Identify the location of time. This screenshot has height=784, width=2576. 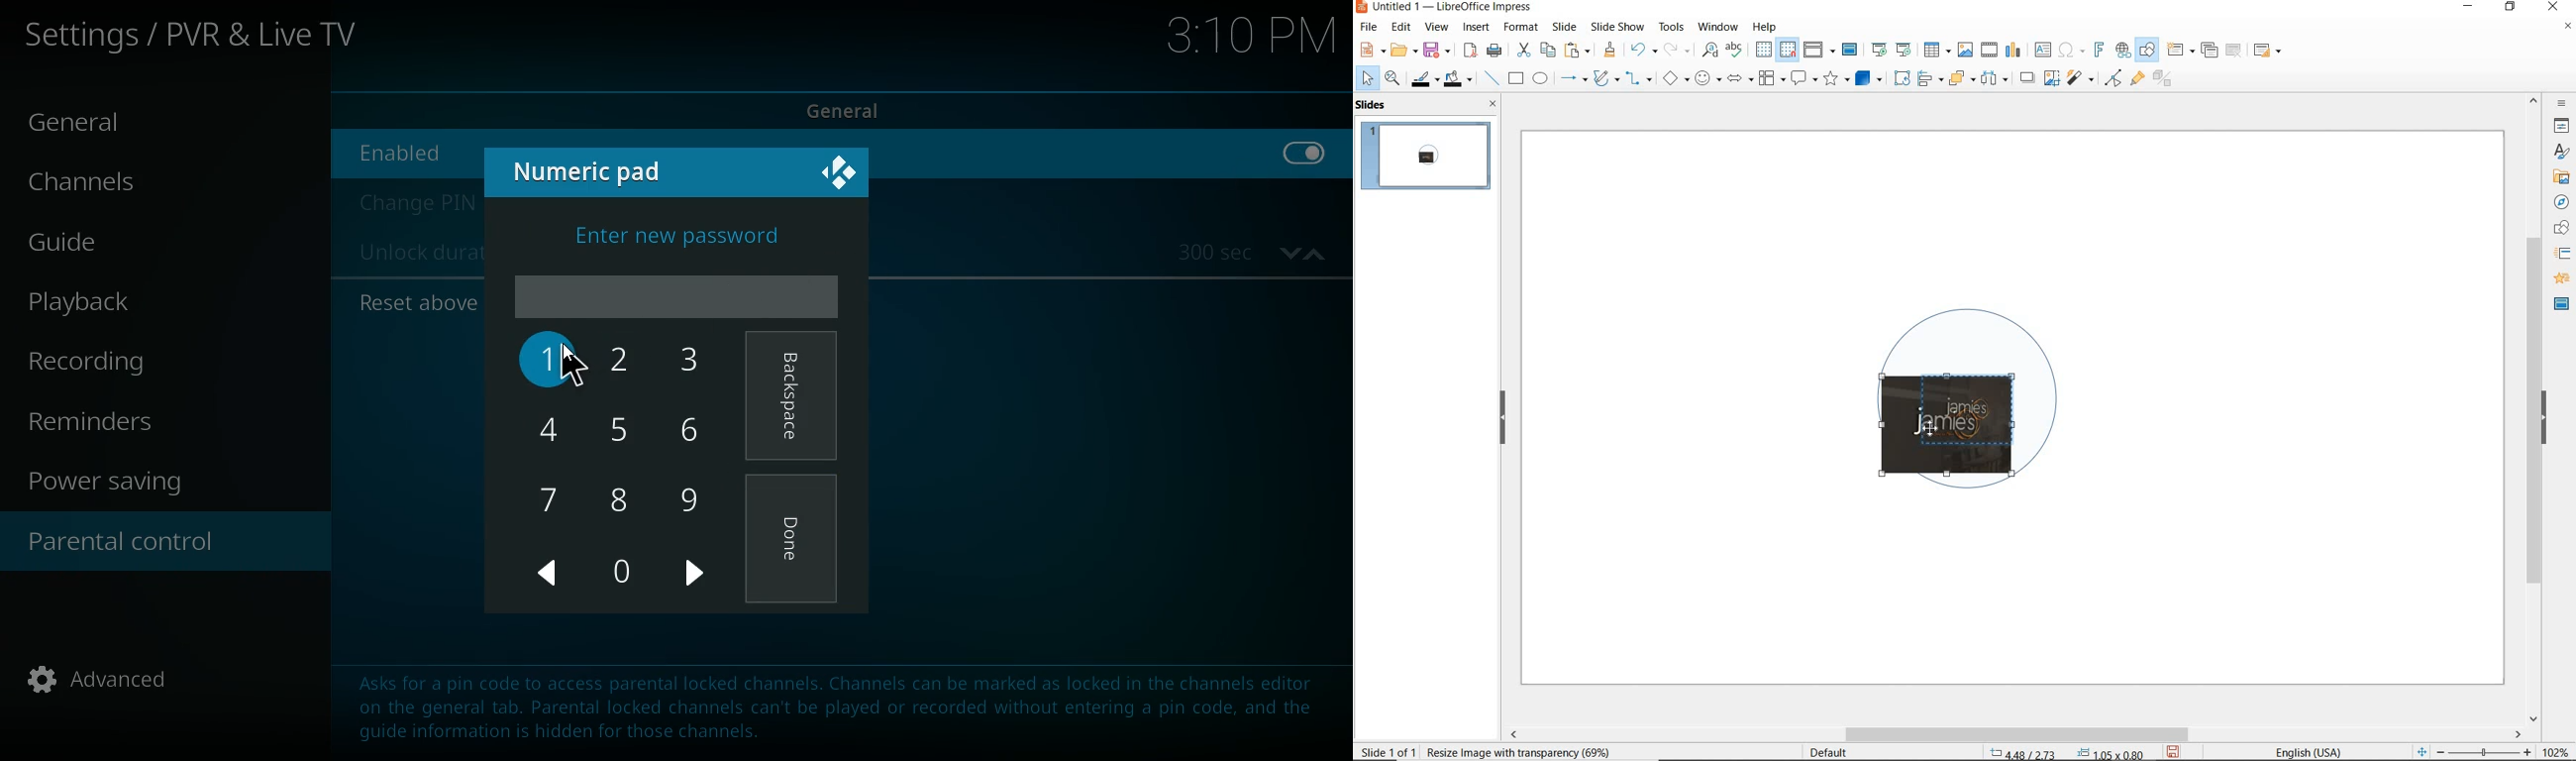
(1252, 253).